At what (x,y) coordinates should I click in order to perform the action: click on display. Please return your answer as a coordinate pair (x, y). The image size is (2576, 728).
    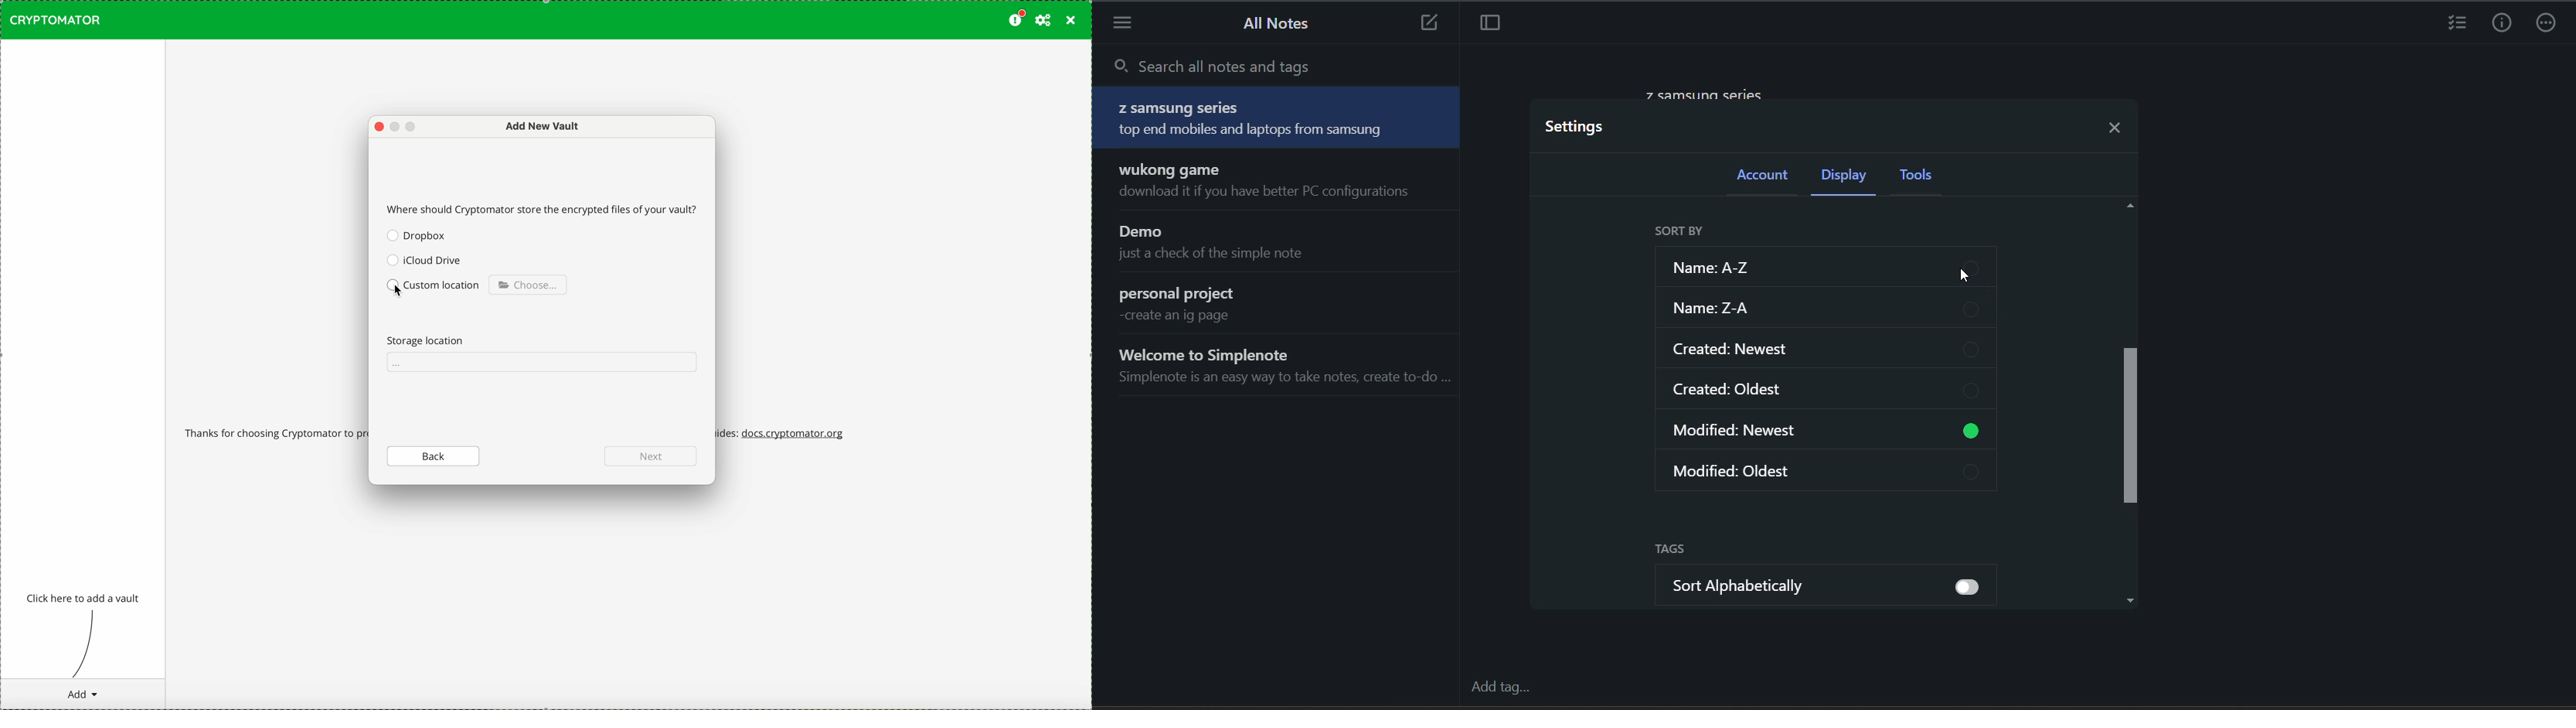
    Looking at the image, I should click on (1852, 176).